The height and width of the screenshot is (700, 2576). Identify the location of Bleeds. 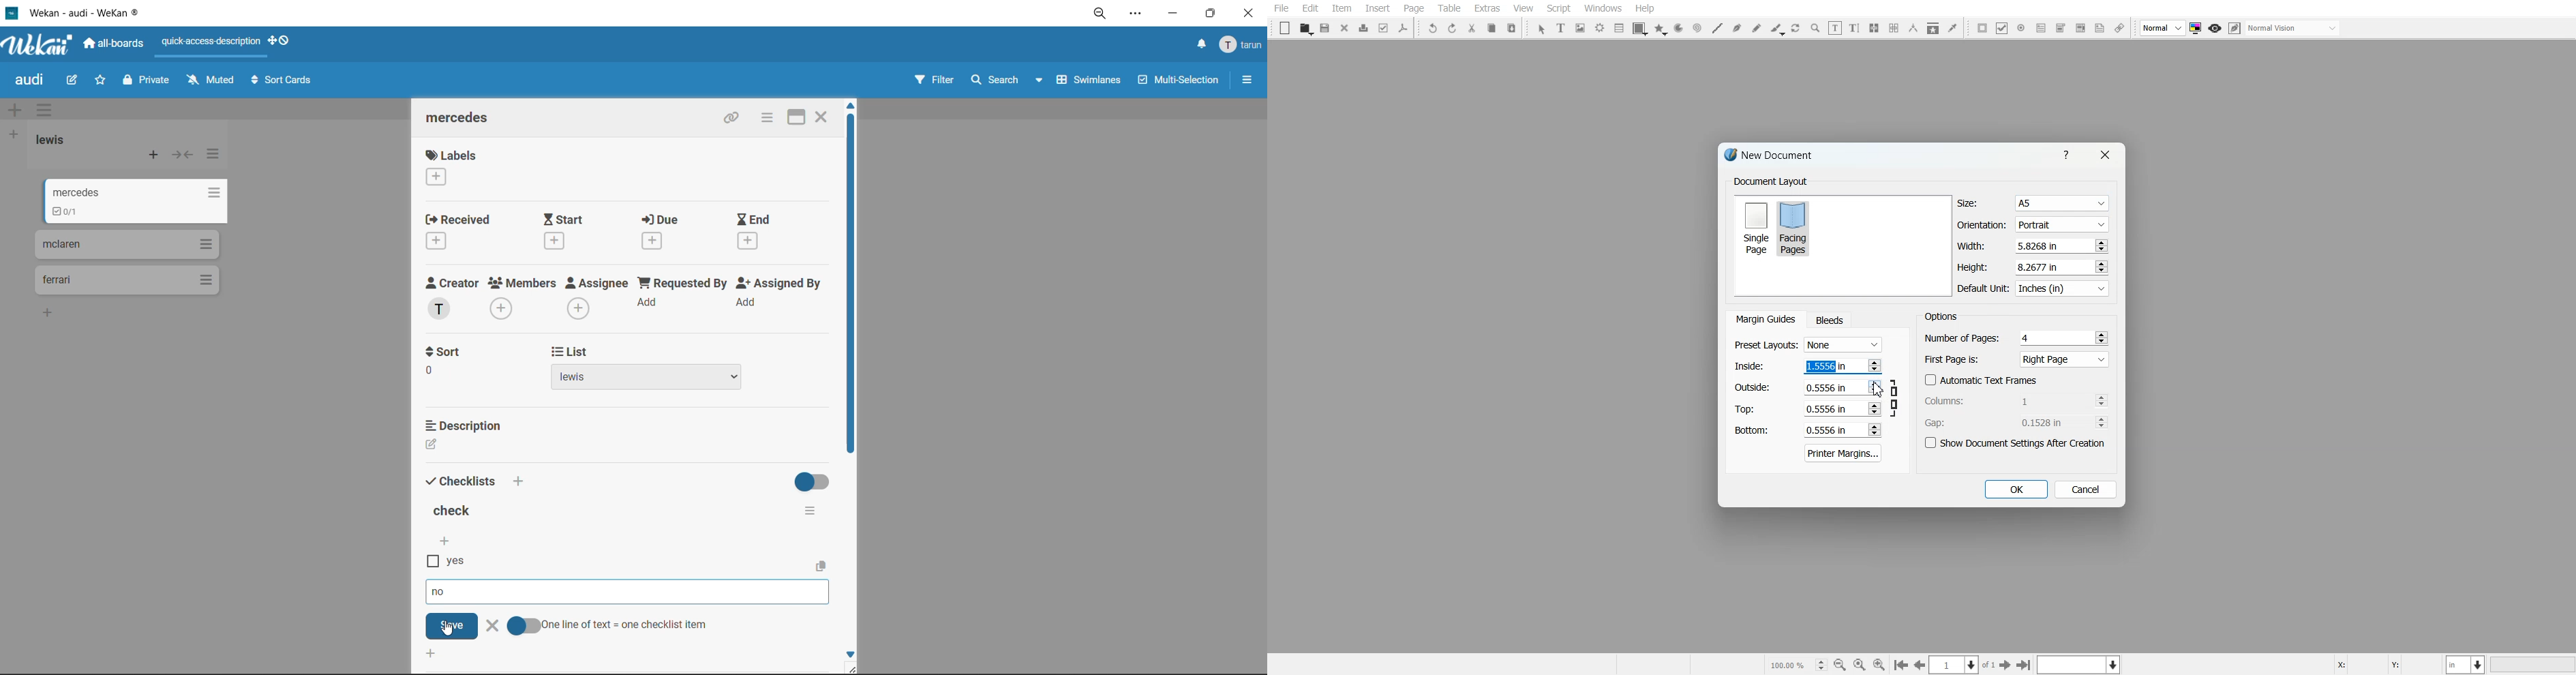
(1829, 320).